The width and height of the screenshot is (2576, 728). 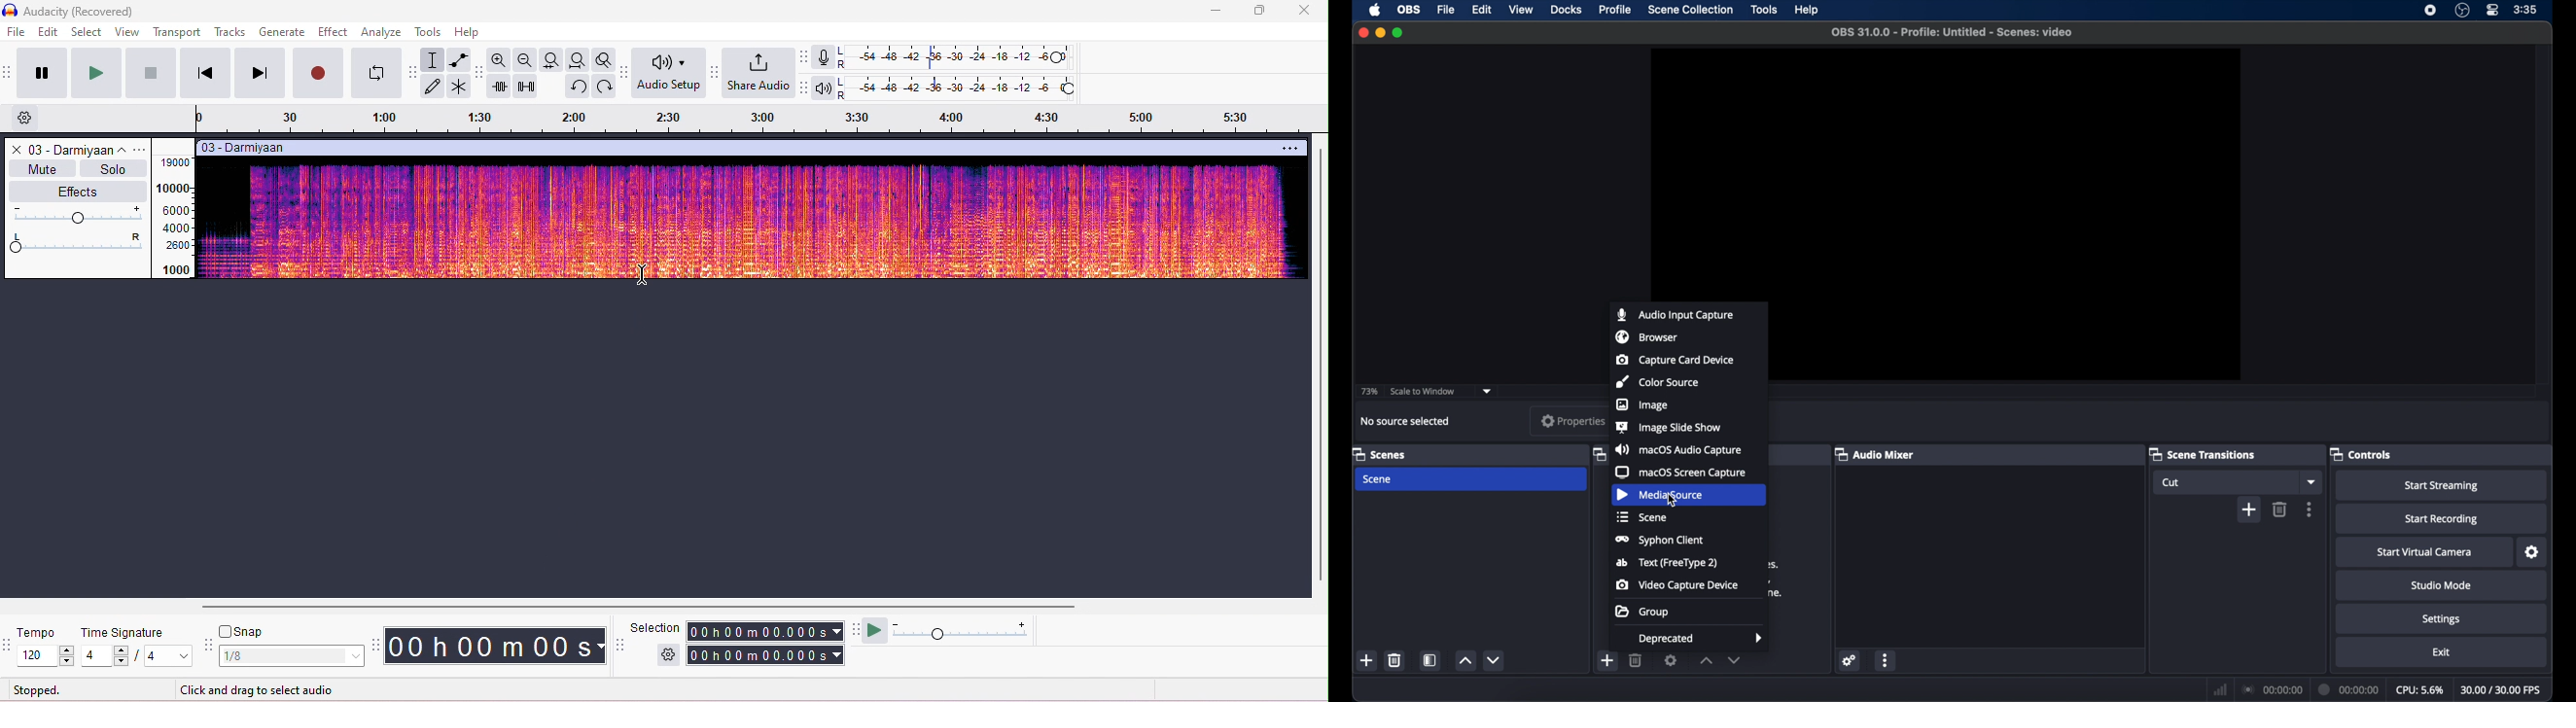 What do you see at coordinates (432, 32) in the screenshot?
I see `tools` at bounding box center [432, 32].